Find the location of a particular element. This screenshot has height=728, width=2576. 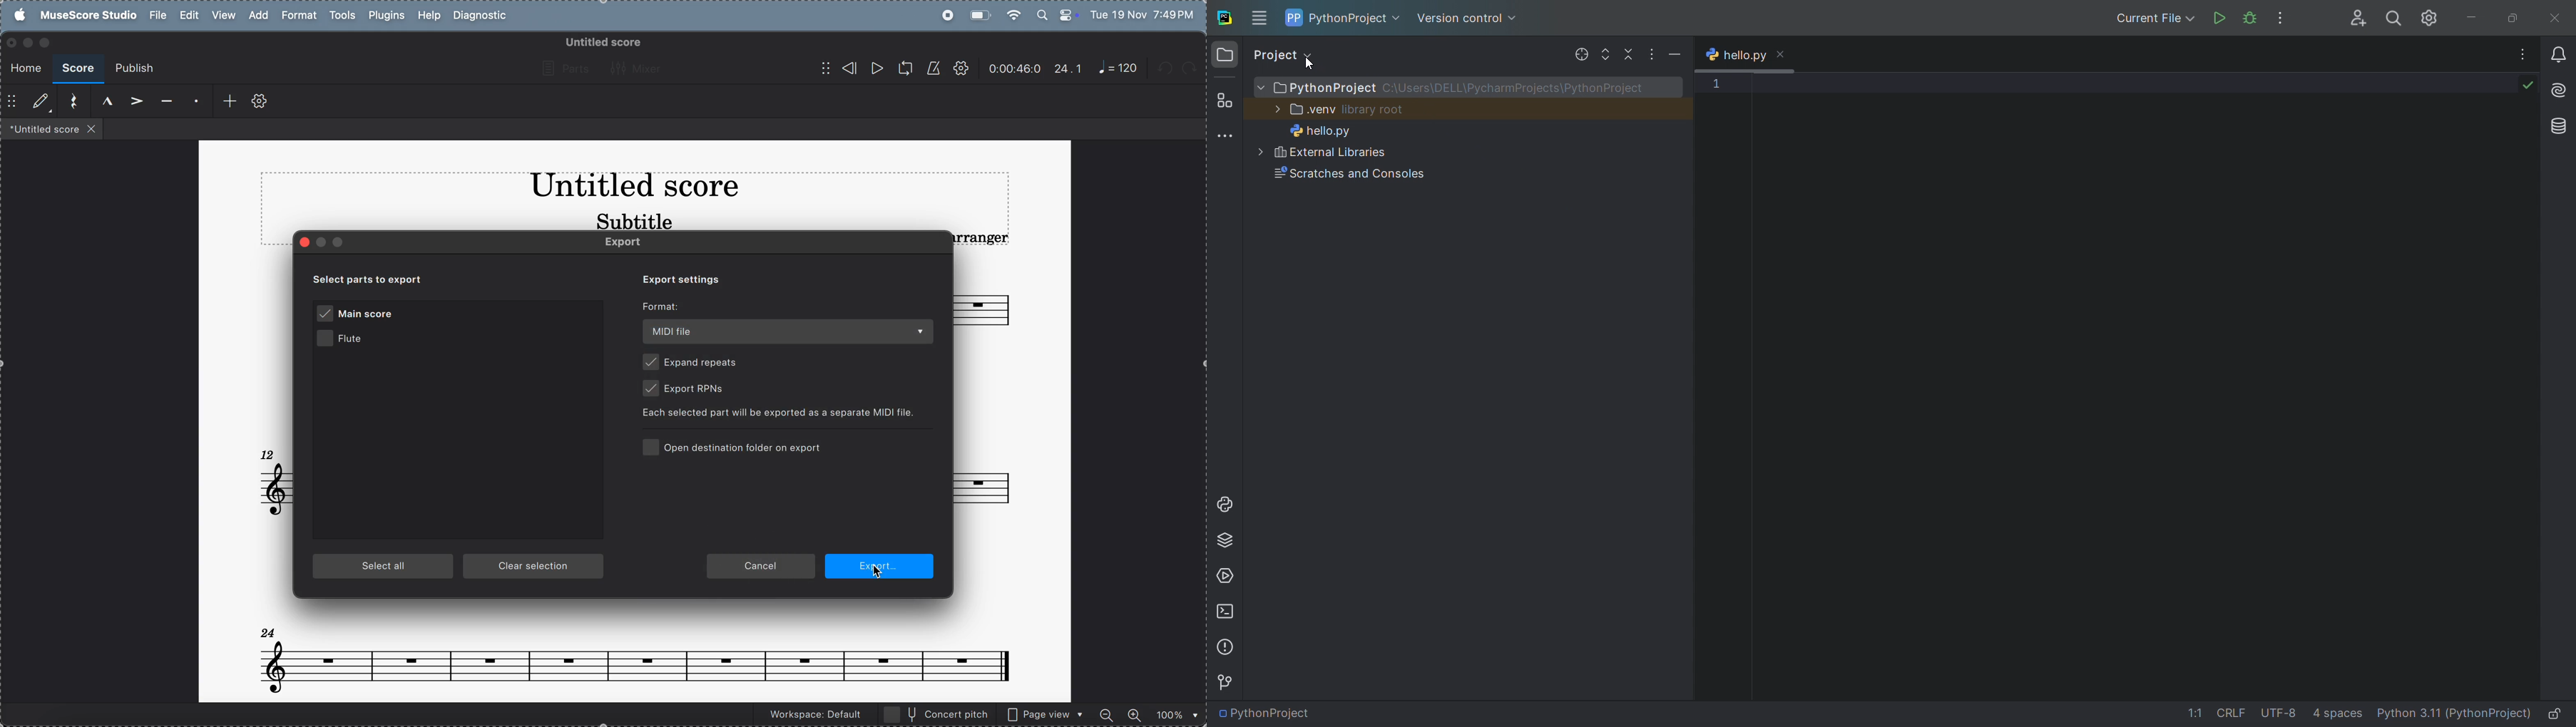

Format is located at coordinates (664, 307).